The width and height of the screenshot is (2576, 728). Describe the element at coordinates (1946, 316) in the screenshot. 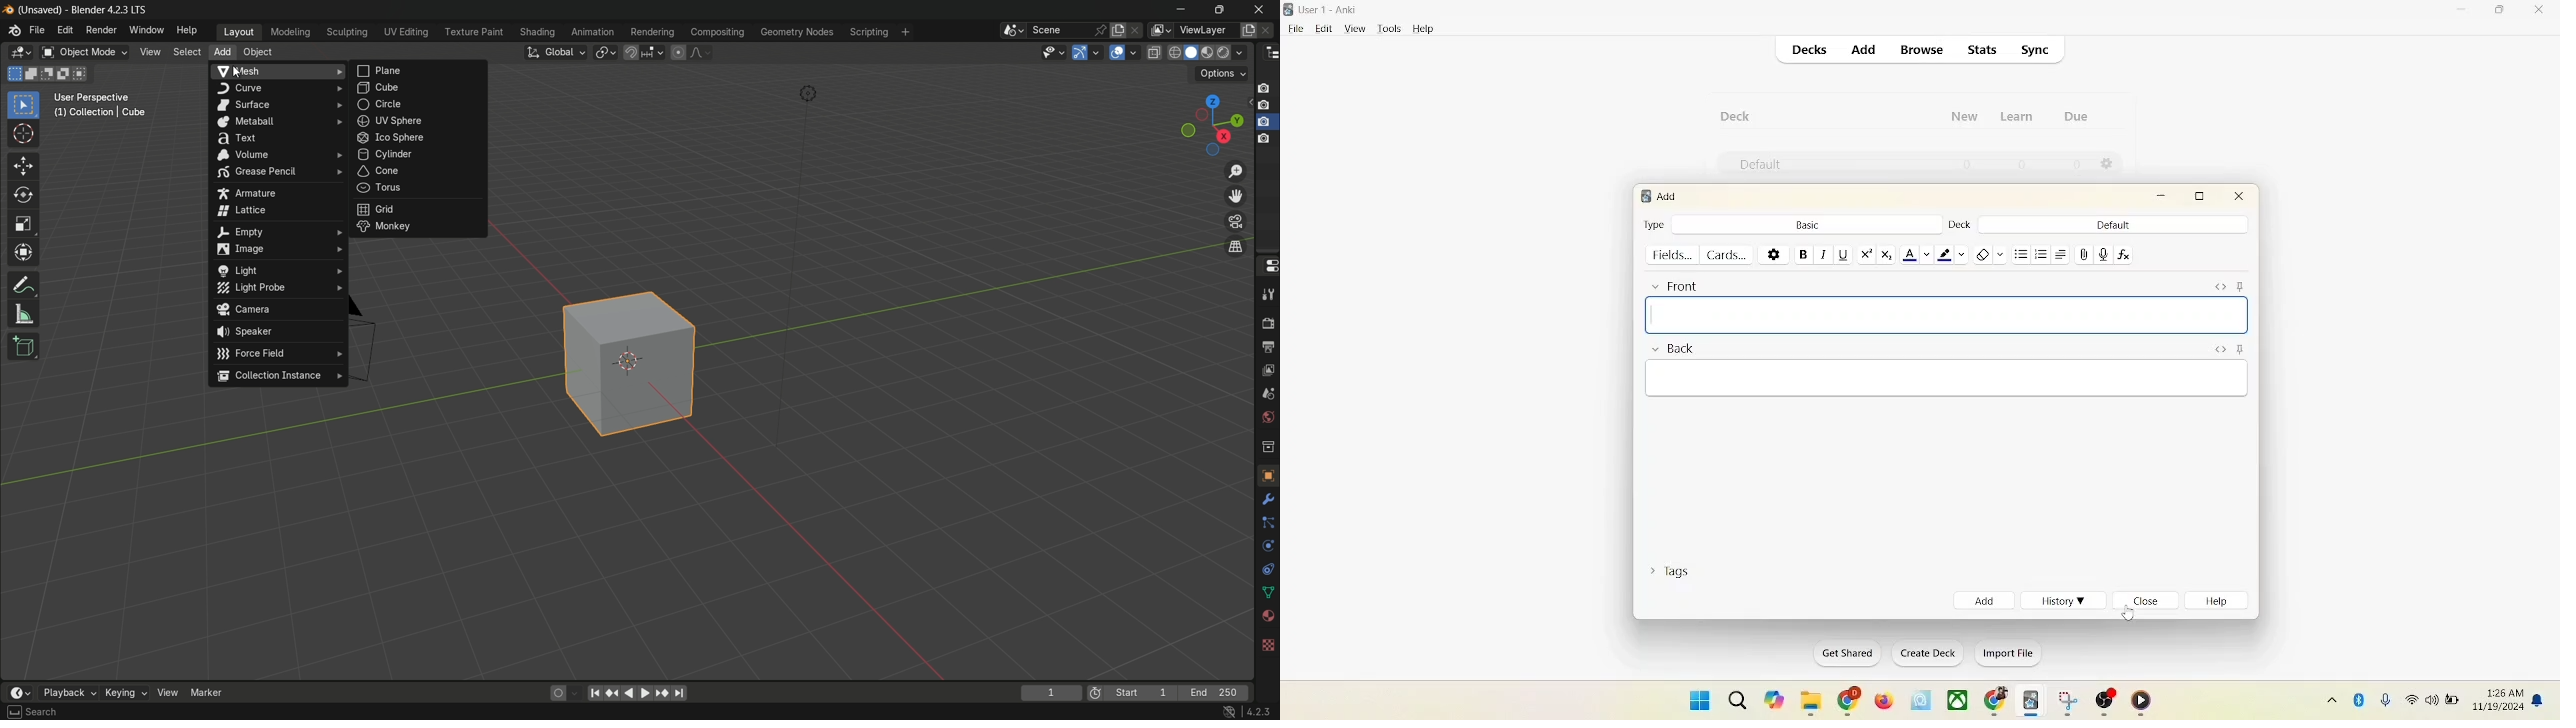

I see `ROYGBIV` at that location.